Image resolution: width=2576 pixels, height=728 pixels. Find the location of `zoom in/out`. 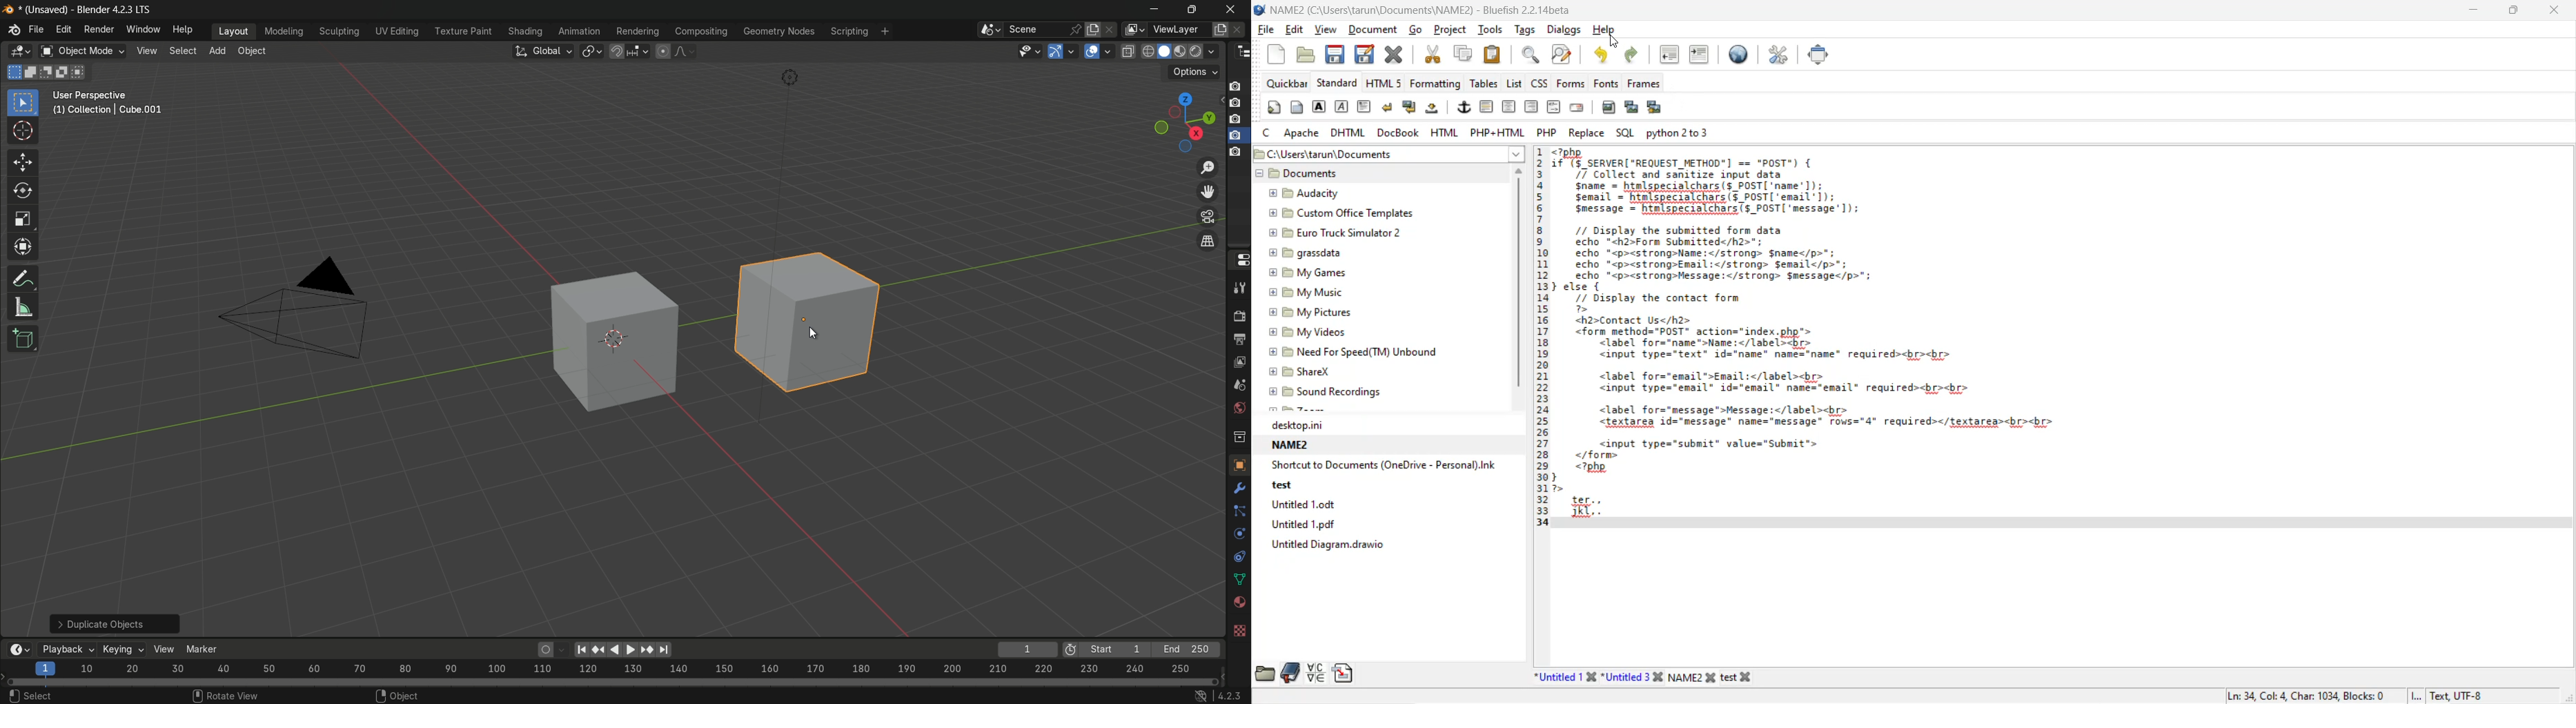

zoom in/out is located at coordinates (1209, 168).